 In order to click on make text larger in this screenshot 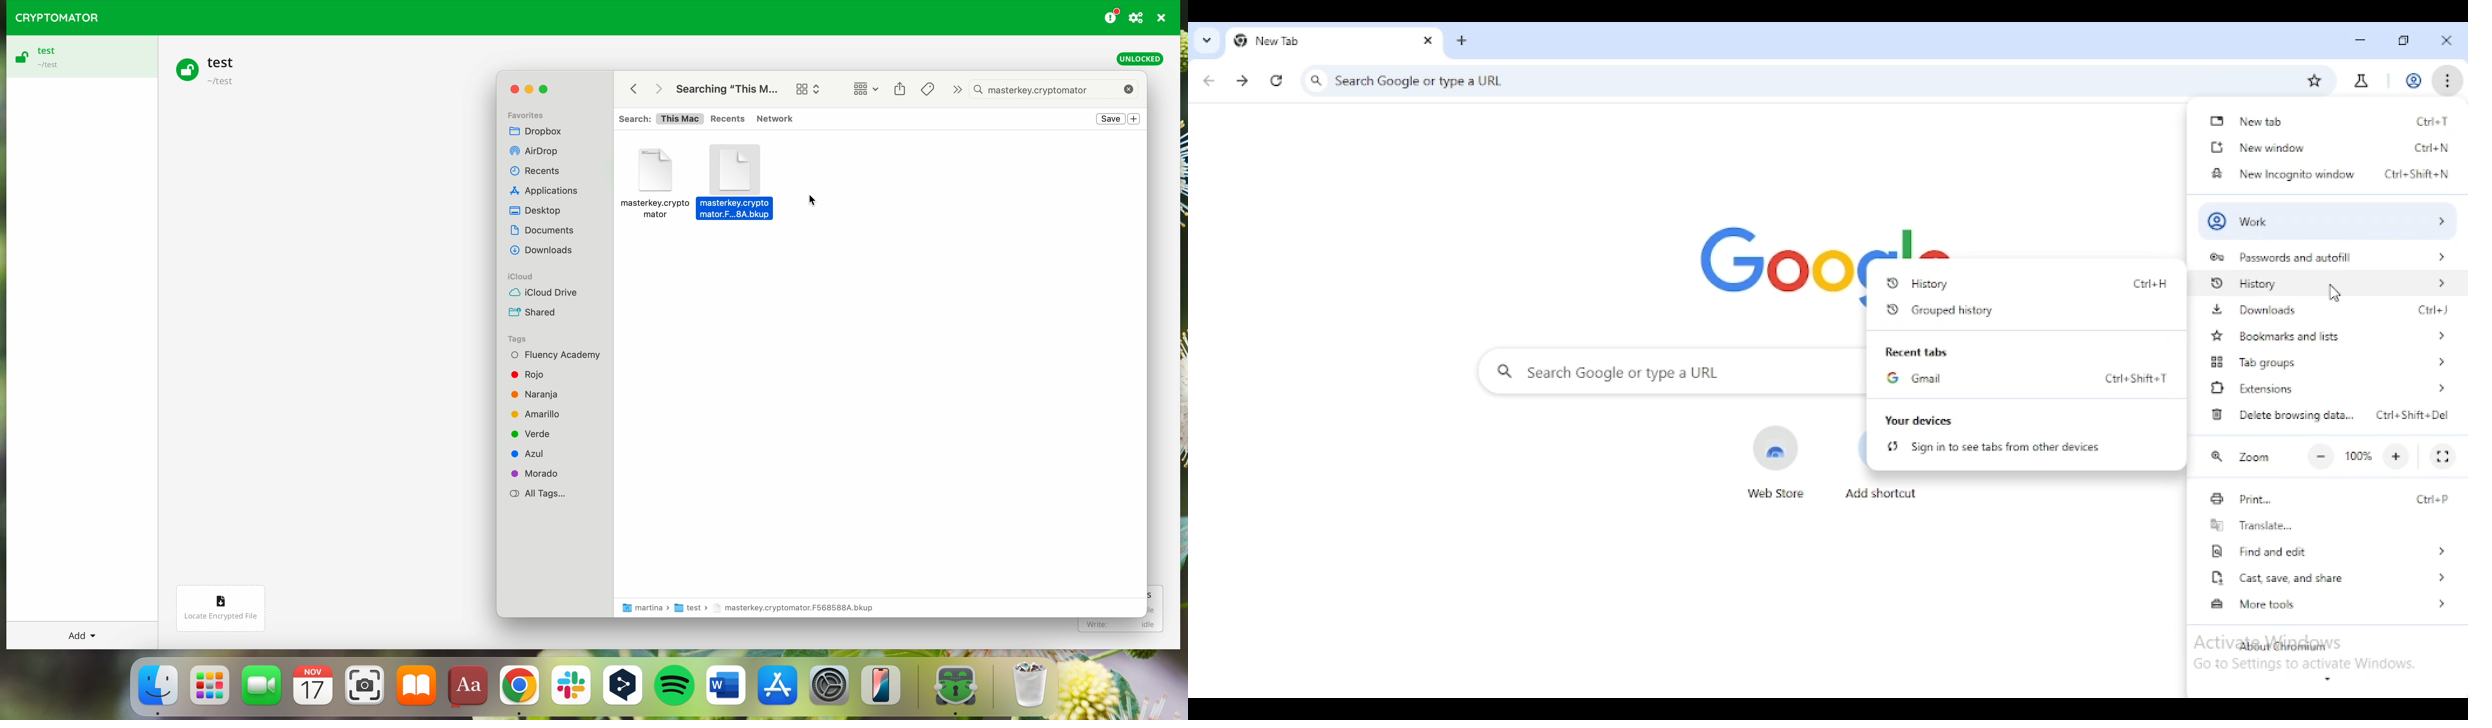, I will do `click(2396, 457)`.